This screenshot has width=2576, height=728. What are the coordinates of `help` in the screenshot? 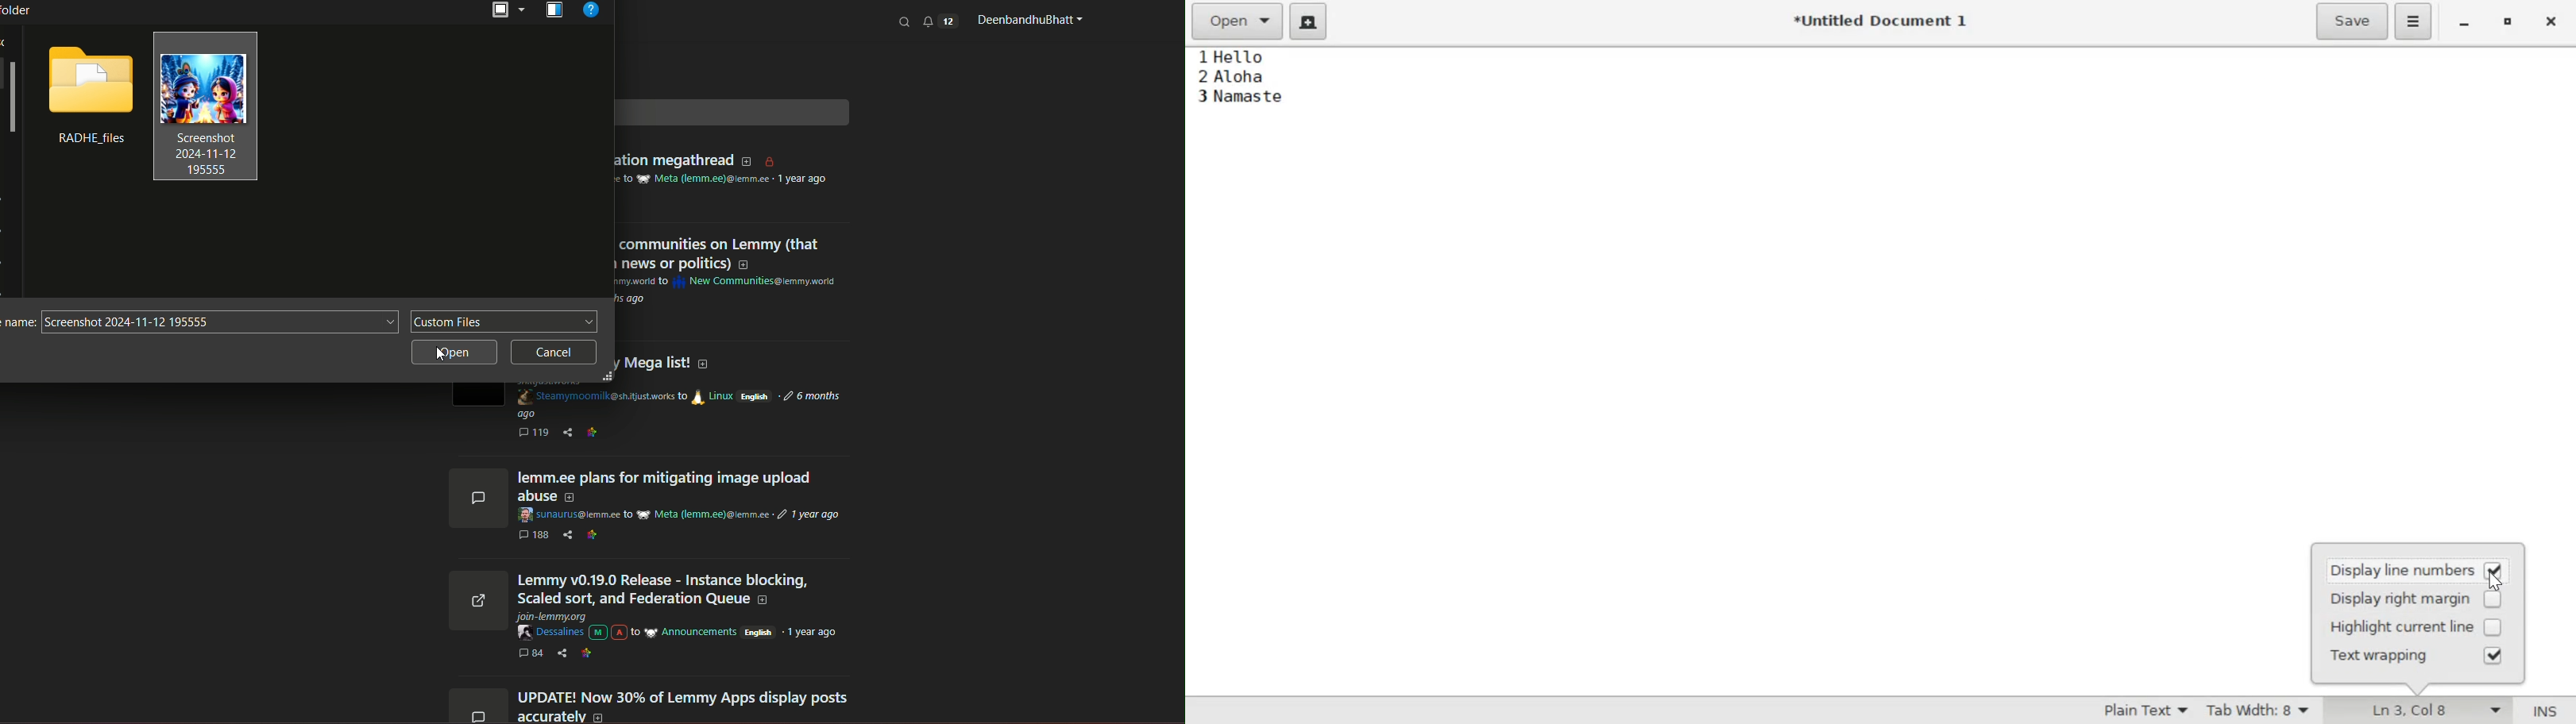 It's located at (593, 13).